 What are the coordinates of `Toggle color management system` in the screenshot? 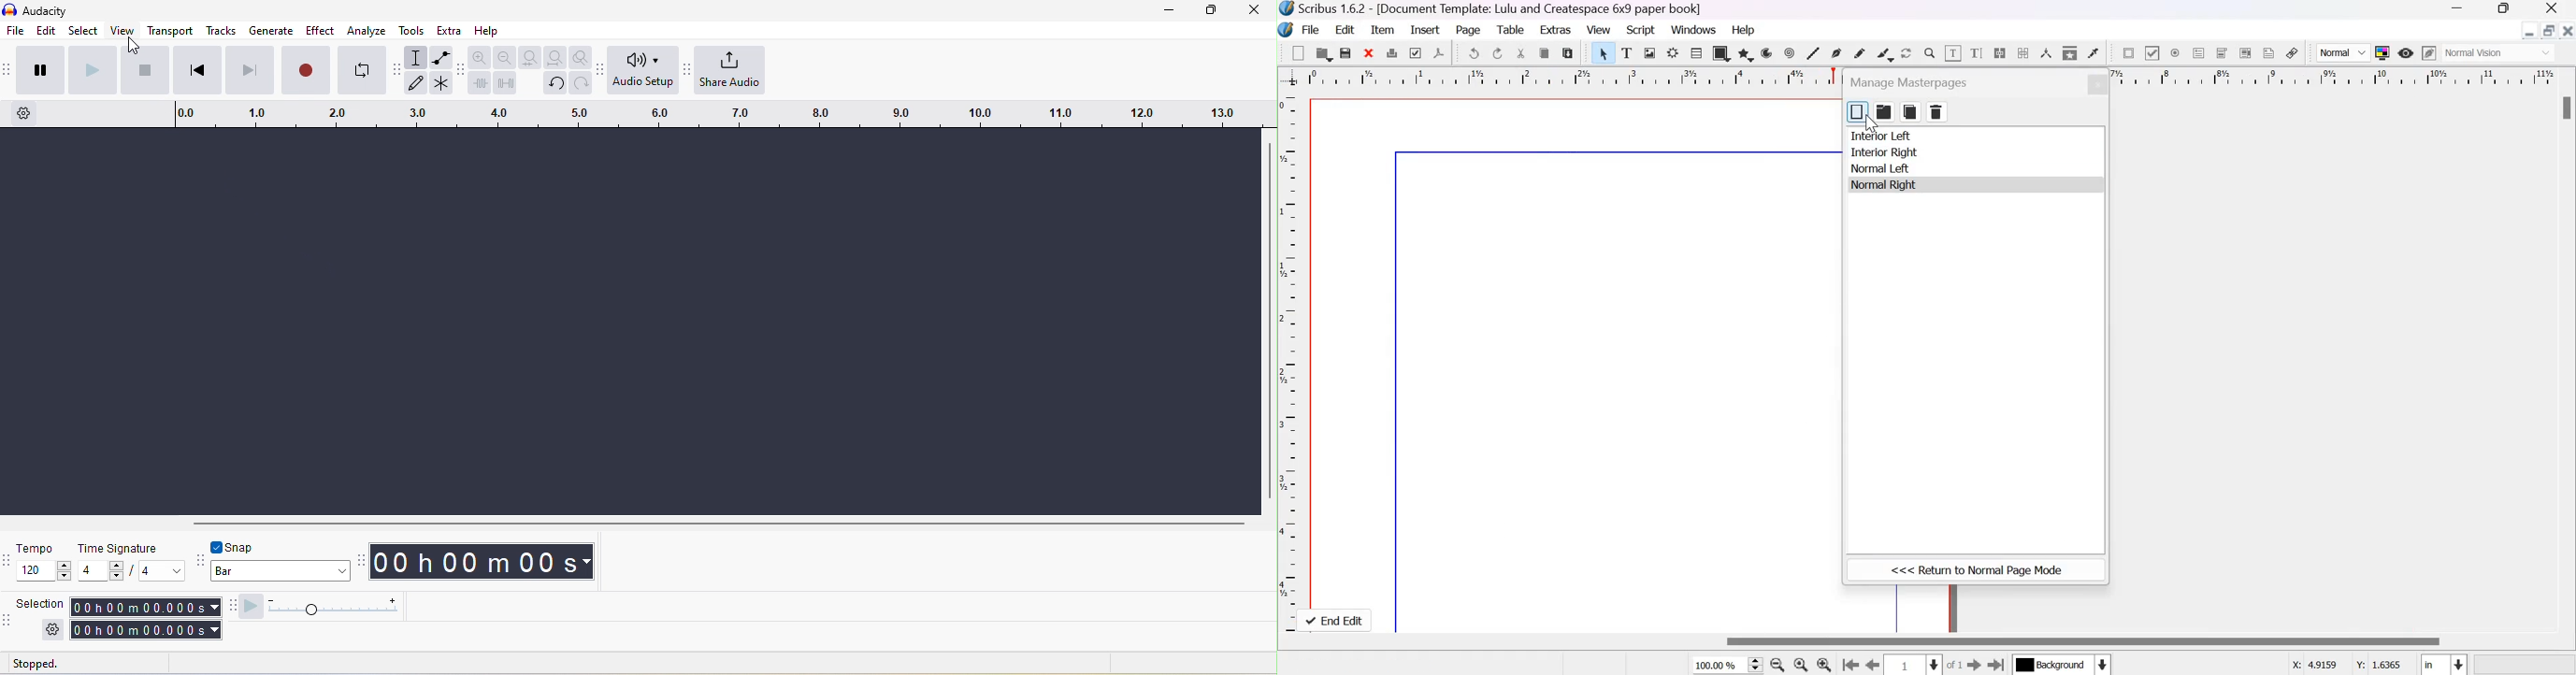 It's located at (2383, 53).